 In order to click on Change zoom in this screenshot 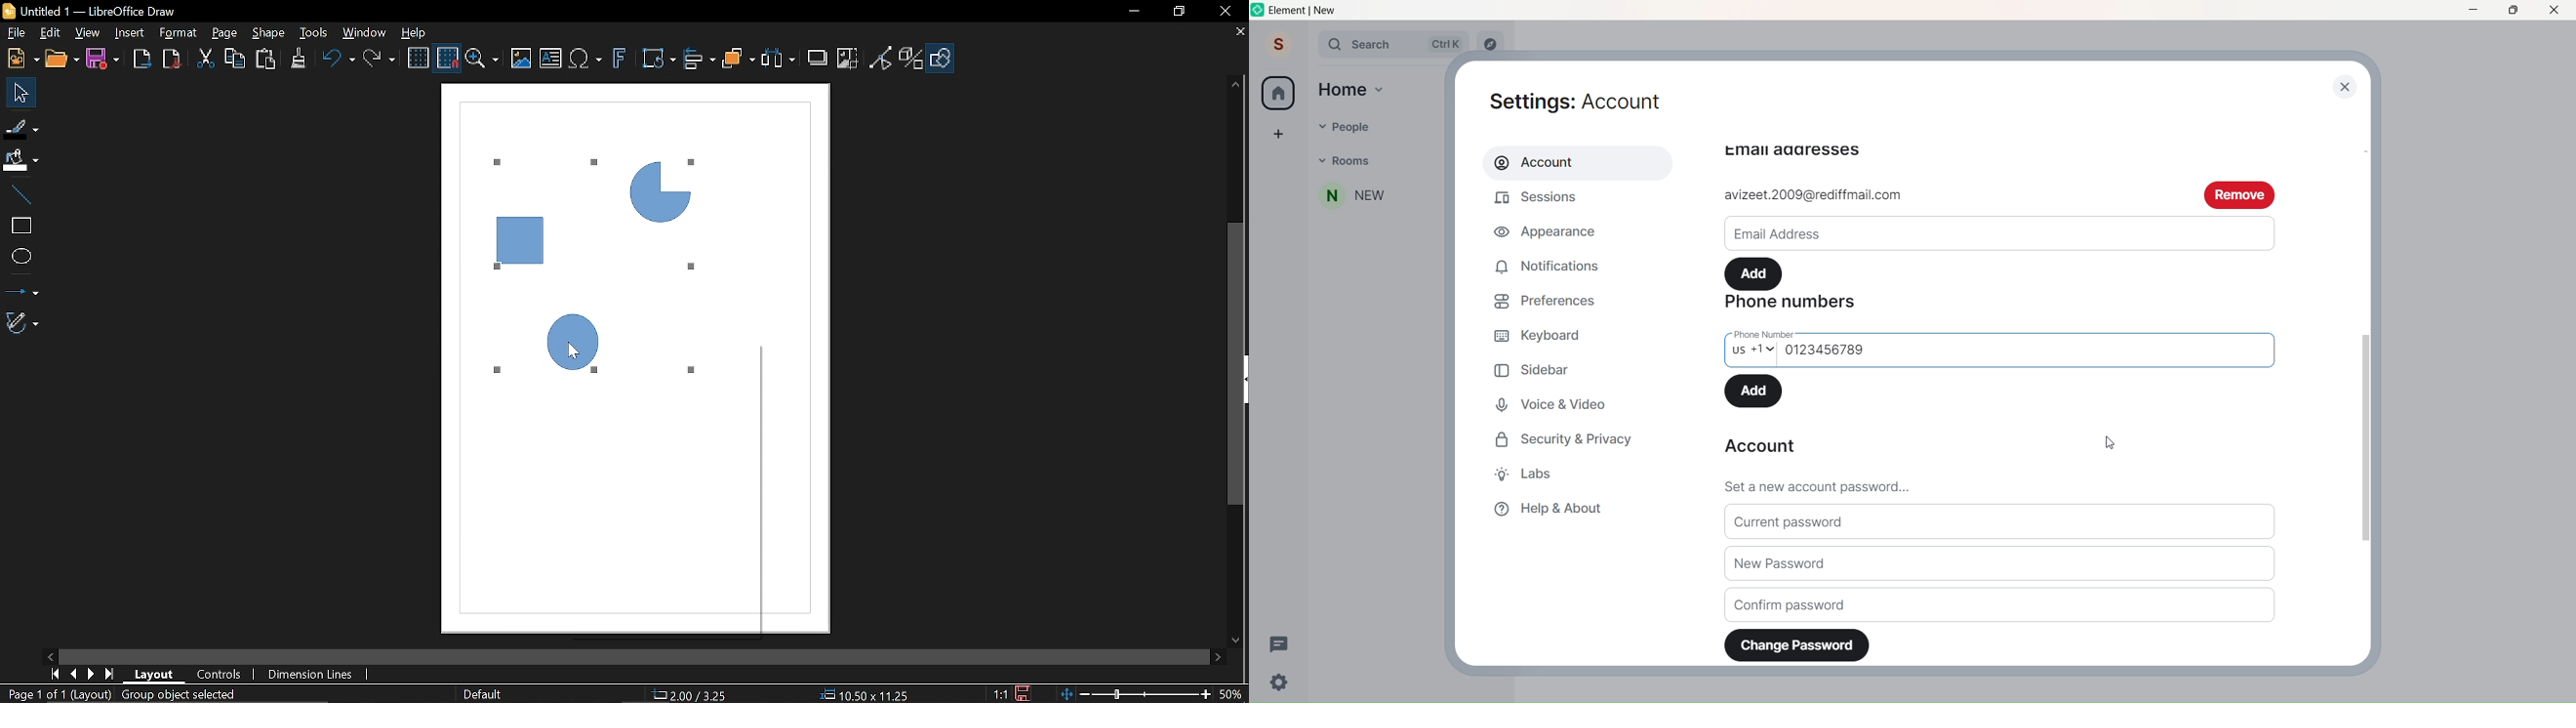, I will do `click(1138, 693)`.